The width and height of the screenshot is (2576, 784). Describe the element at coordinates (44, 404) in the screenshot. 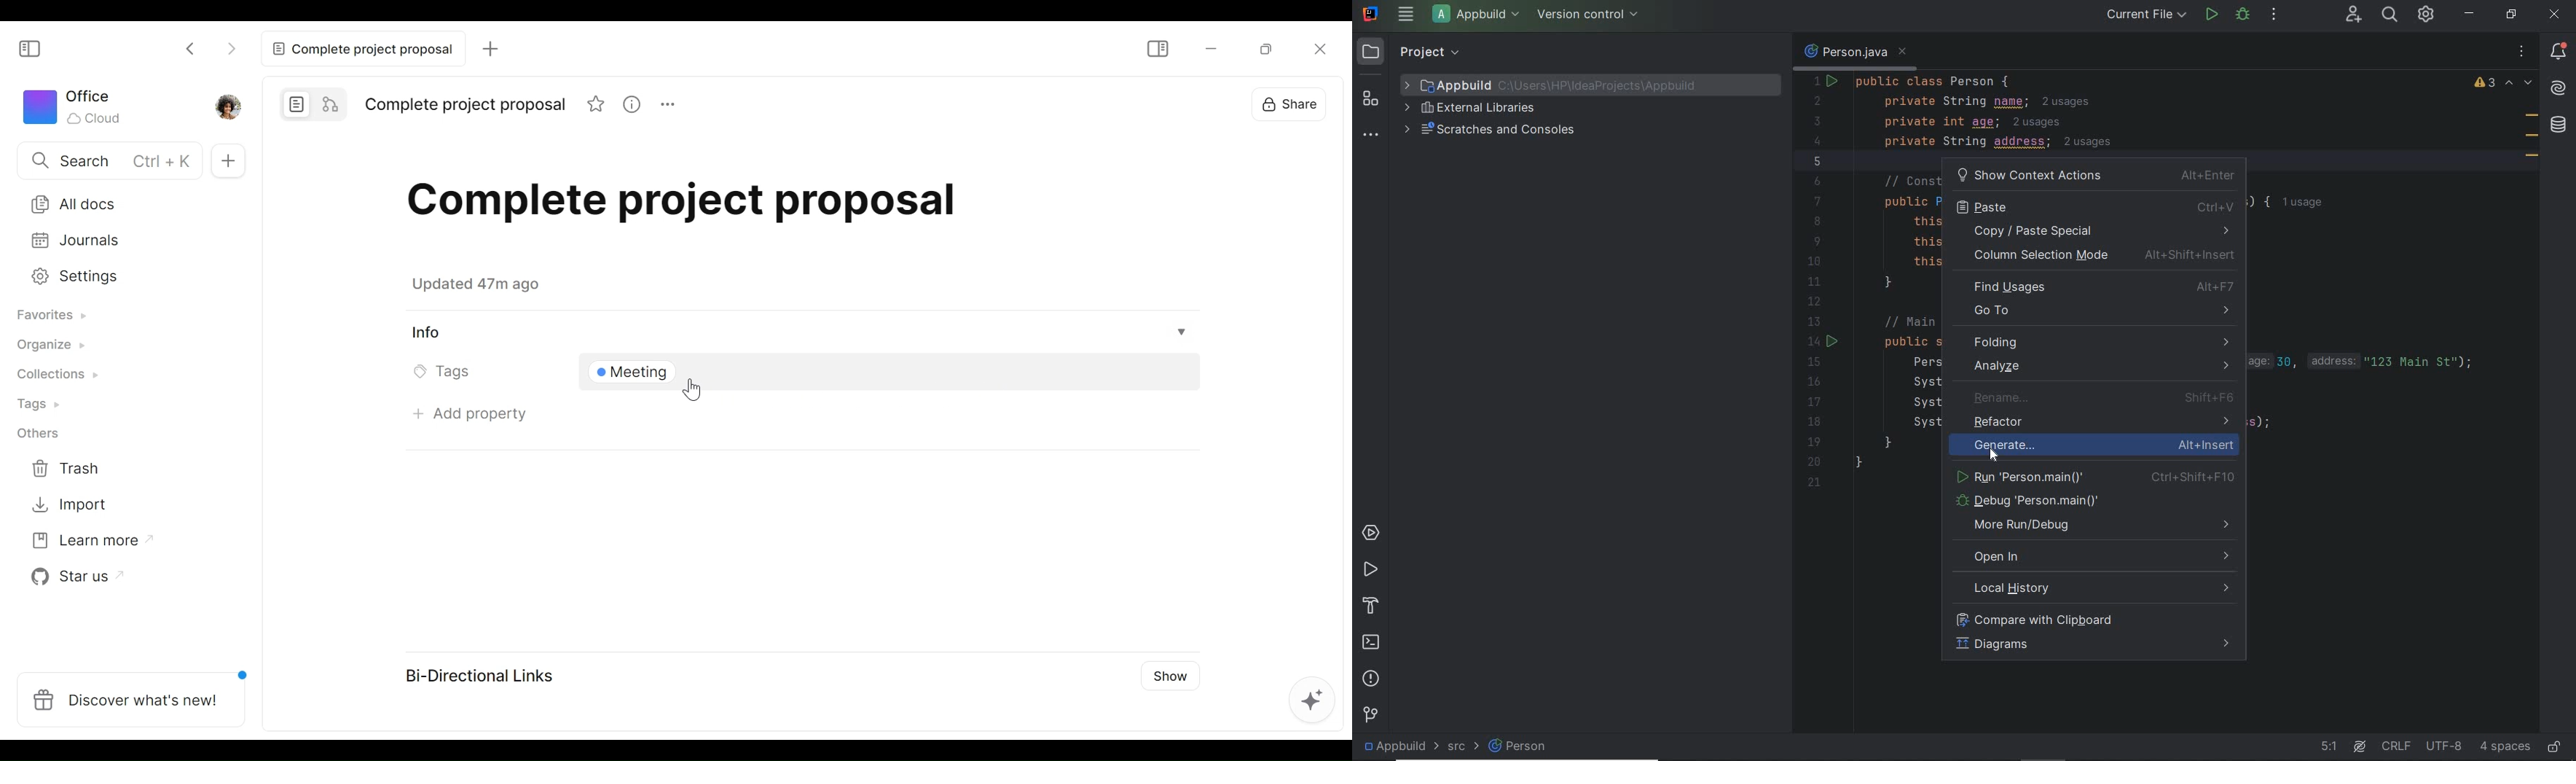

I see `Tags` at that location.